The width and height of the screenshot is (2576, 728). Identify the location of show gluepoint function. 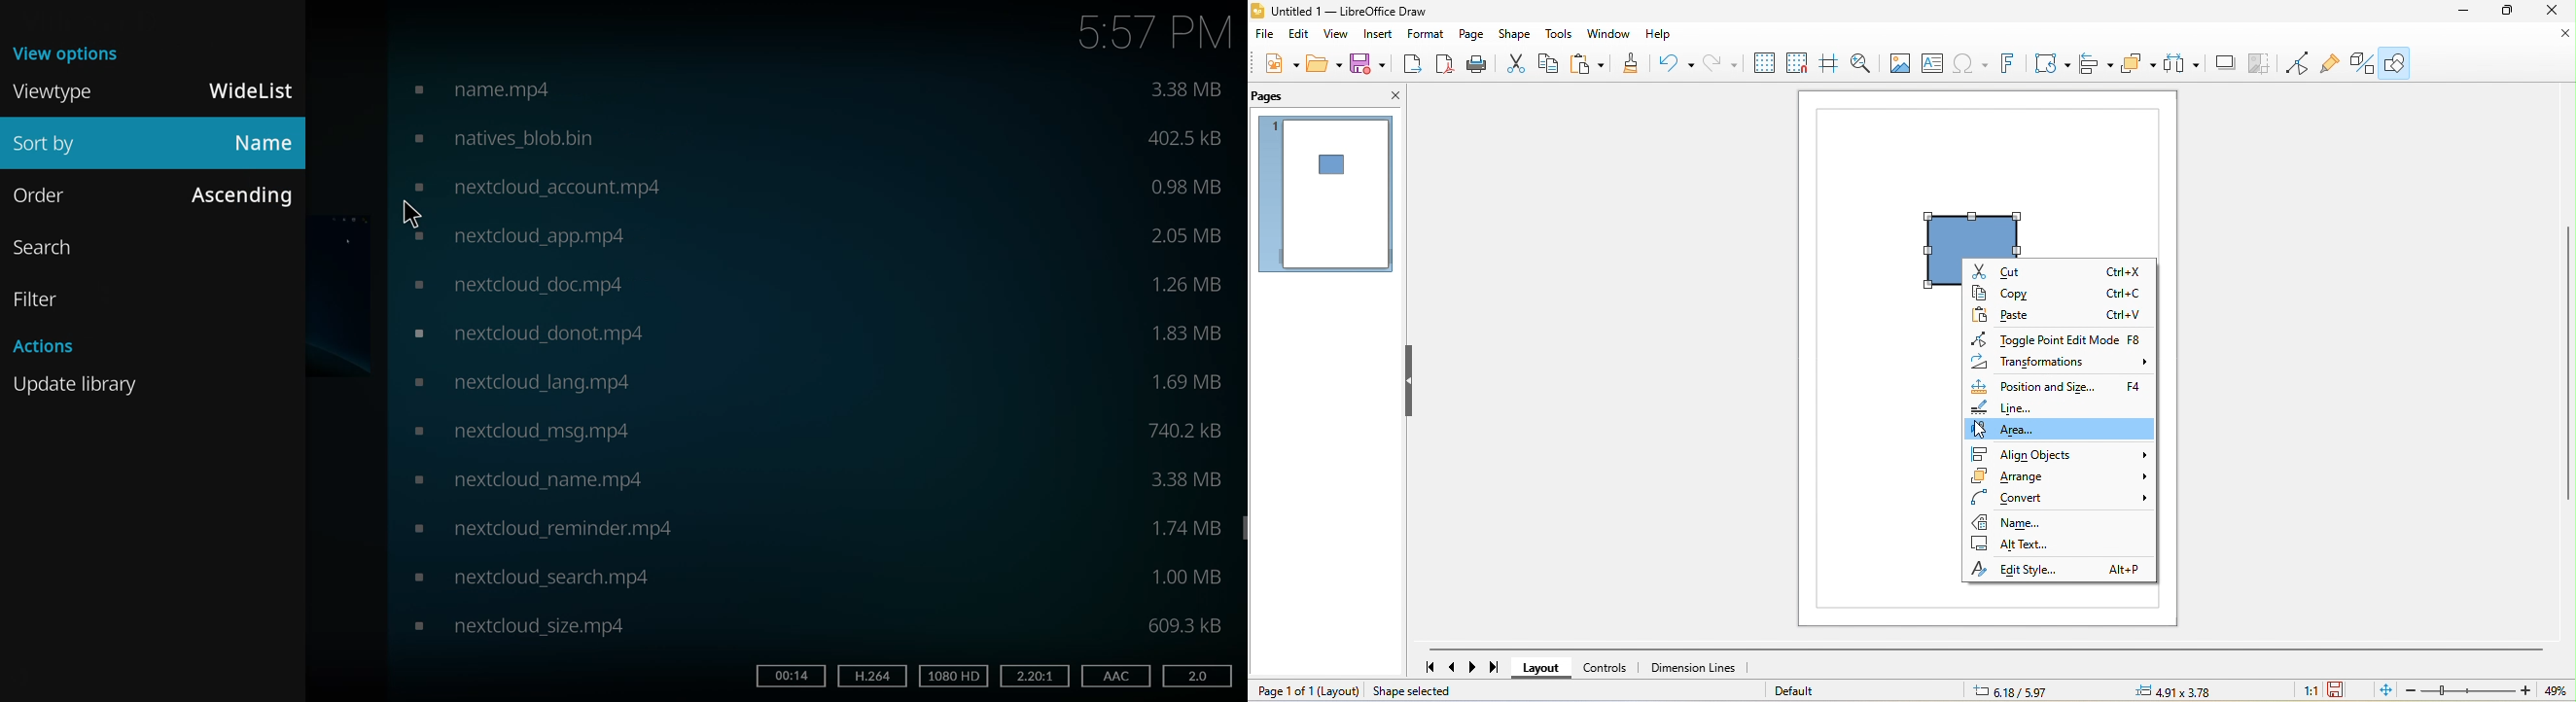
(2331, 63).